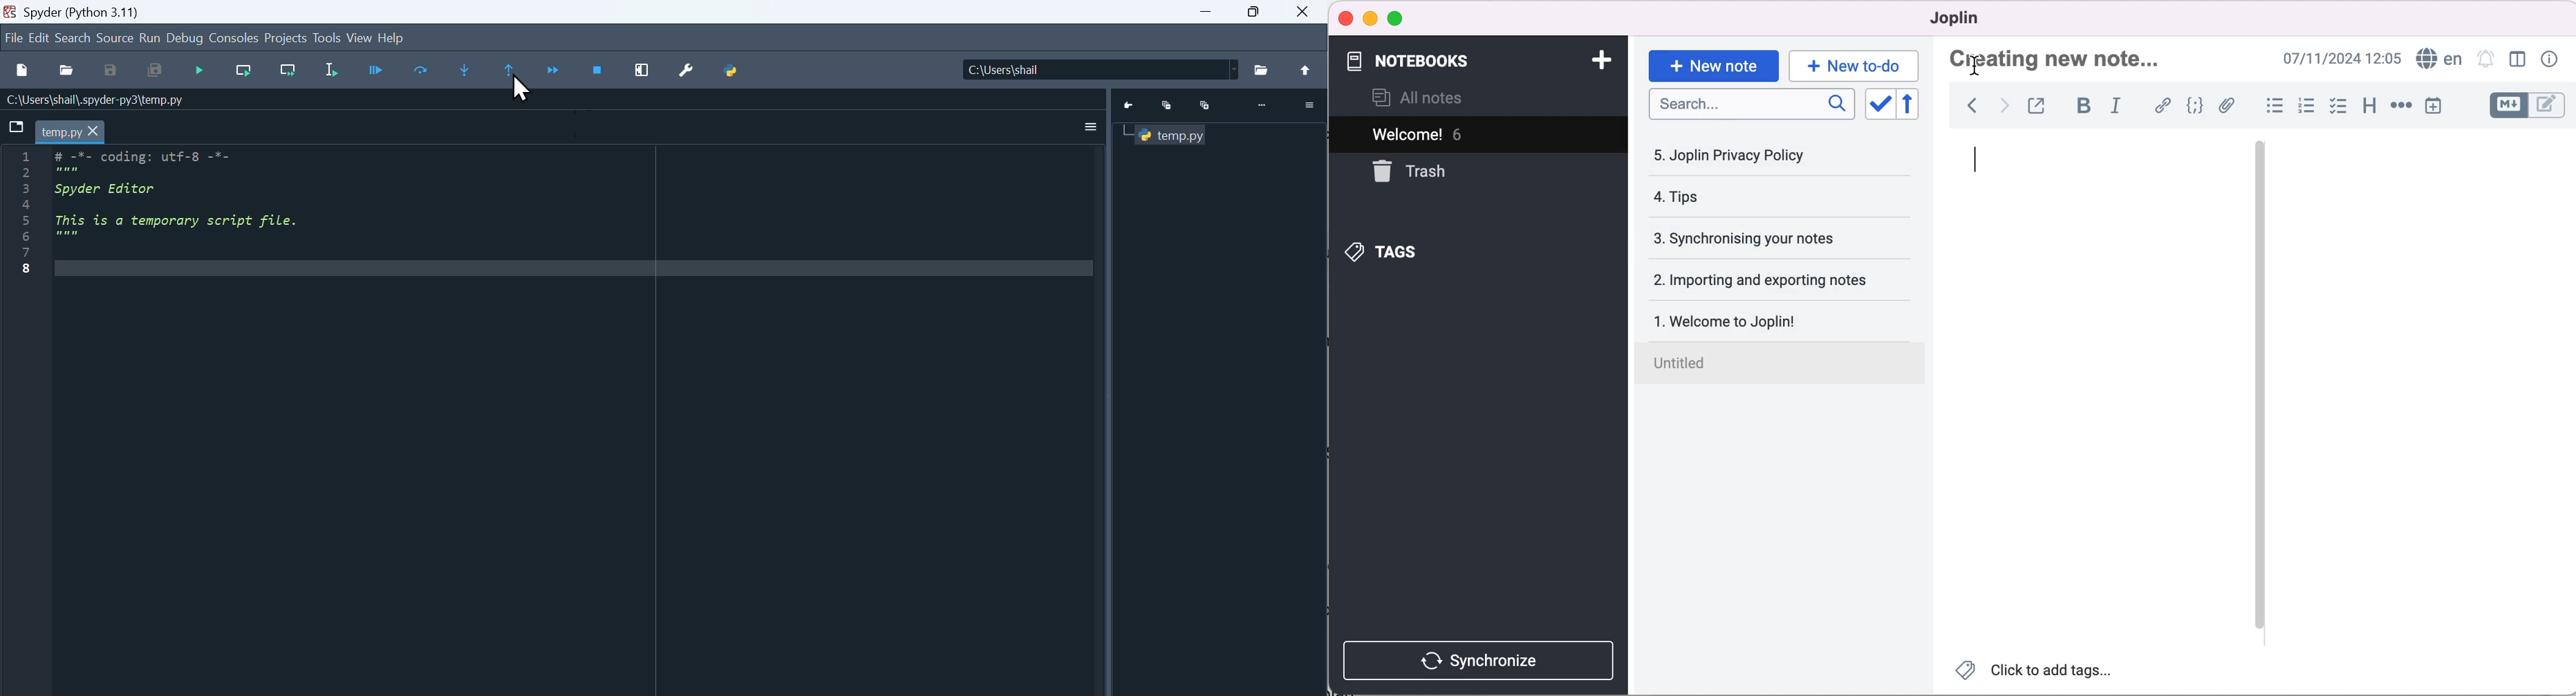 The width and height of the screenshot is (2576, 700). Describe the element at coordinates (233, 37) in the screenshot. I see `Consoles` at that location.